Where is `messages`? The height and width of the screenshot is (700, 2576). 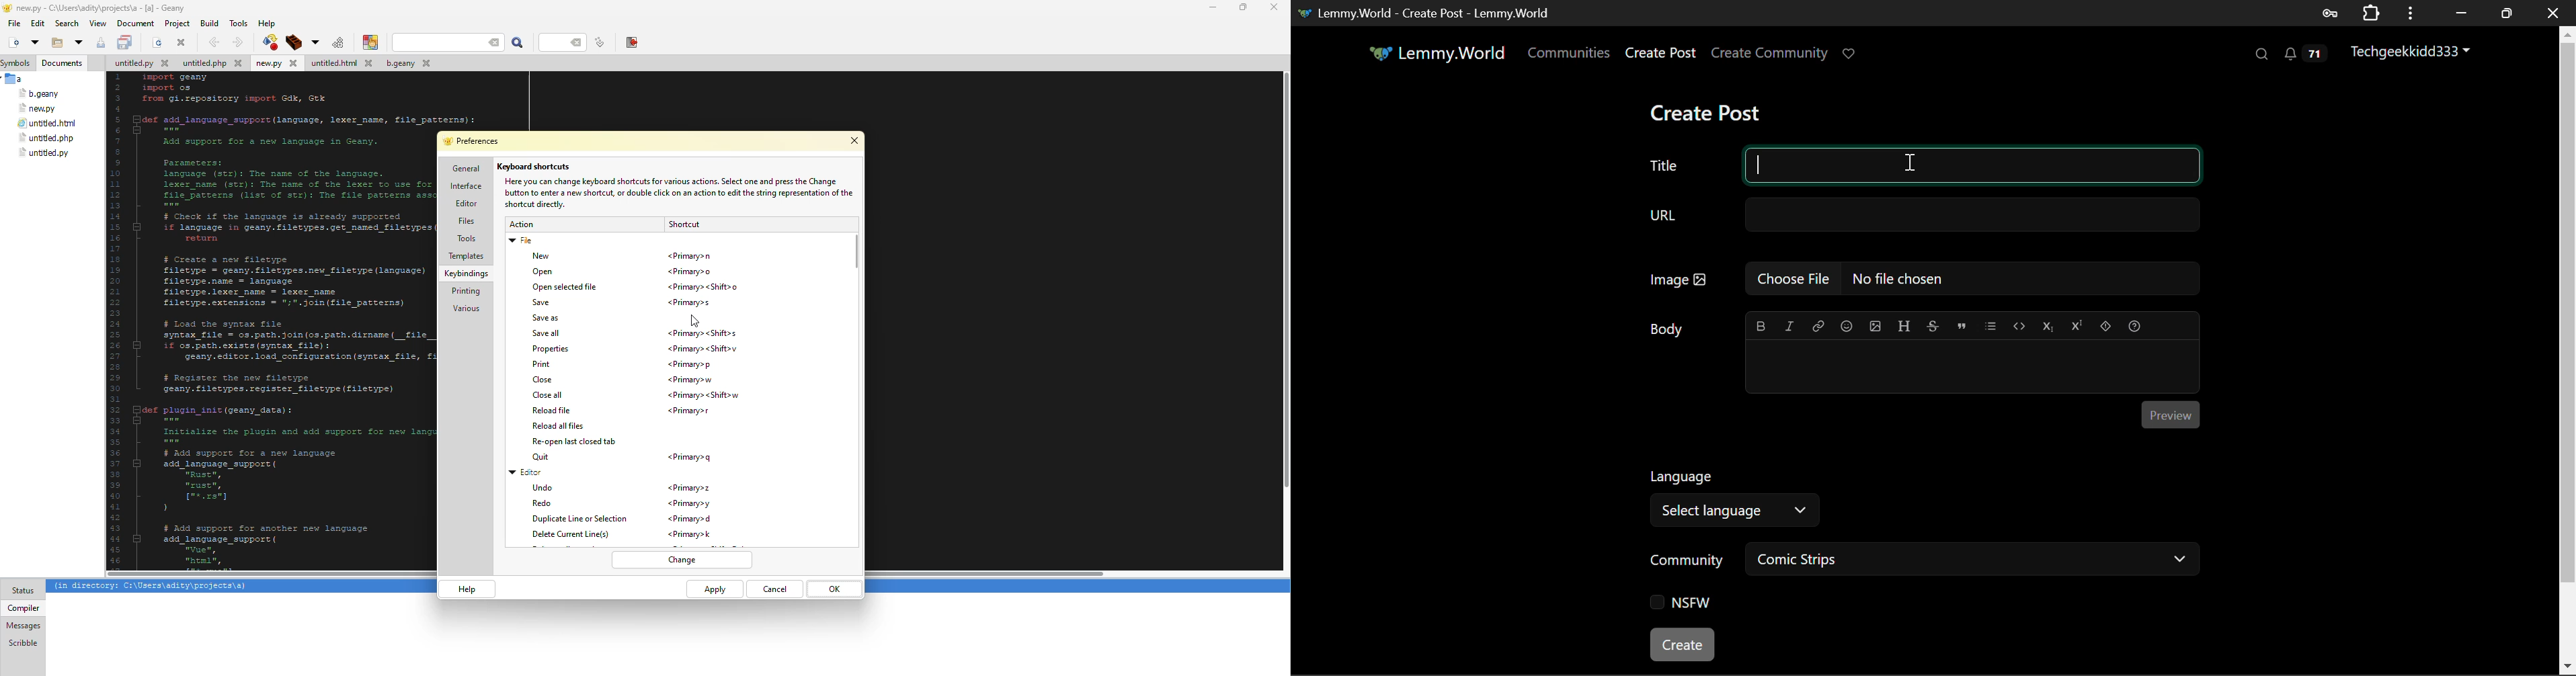 messages is located at coordinates (24, 626).